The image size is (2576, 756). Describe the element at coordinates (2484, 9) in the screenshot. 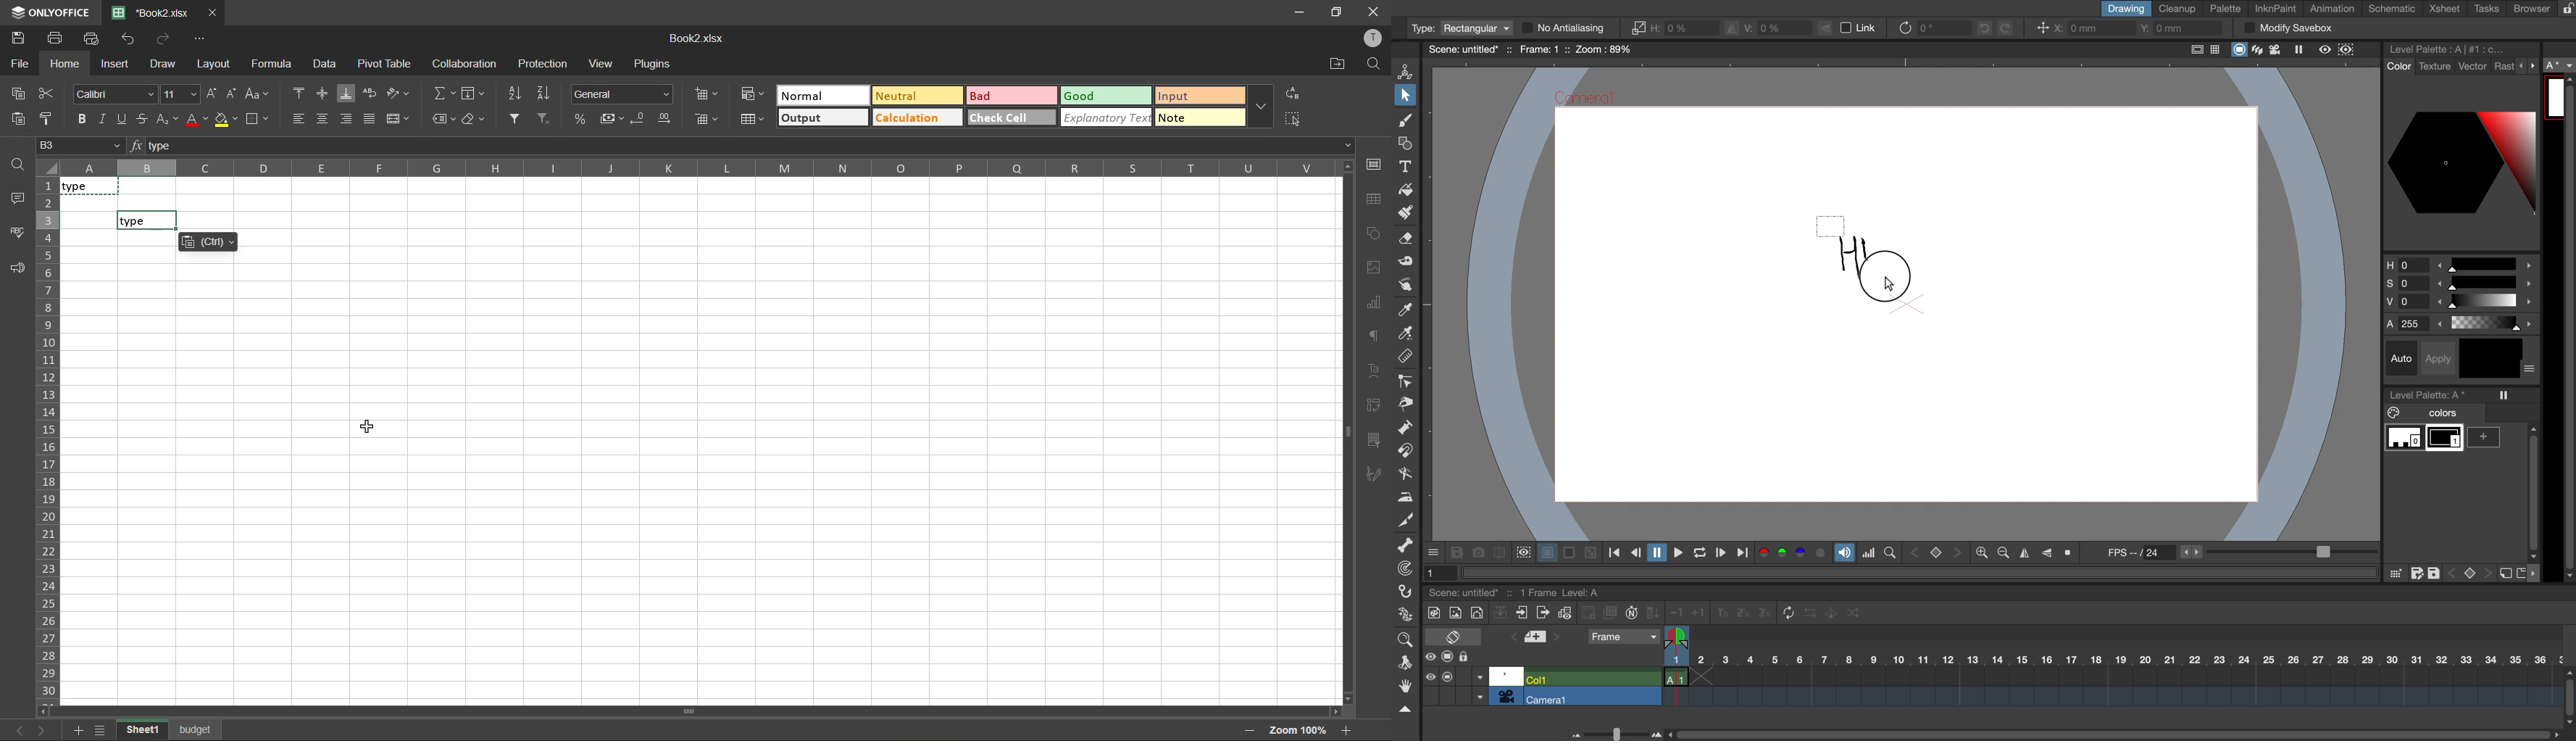

I see `tasks` at that location.